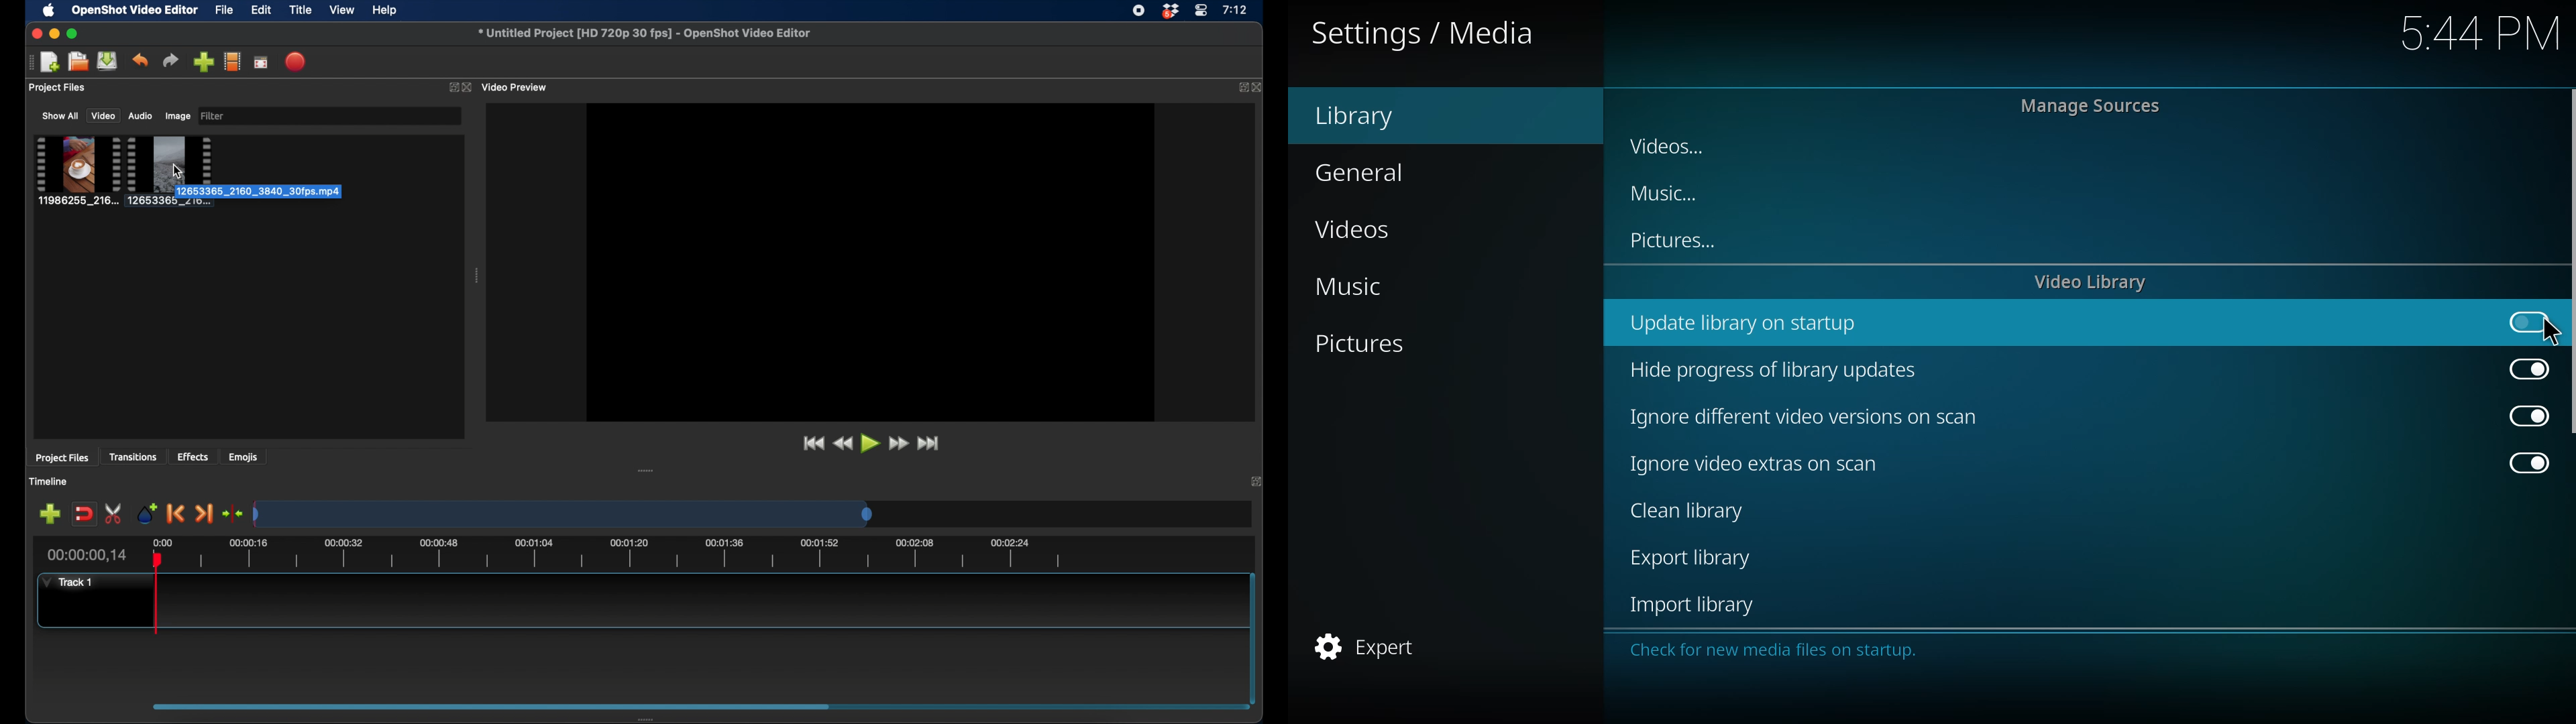 The image size is (2576, 728). What do you see at coordinates (1695, 603) in the screenshot?
I see `import library` at bounding box center [1695, 603].